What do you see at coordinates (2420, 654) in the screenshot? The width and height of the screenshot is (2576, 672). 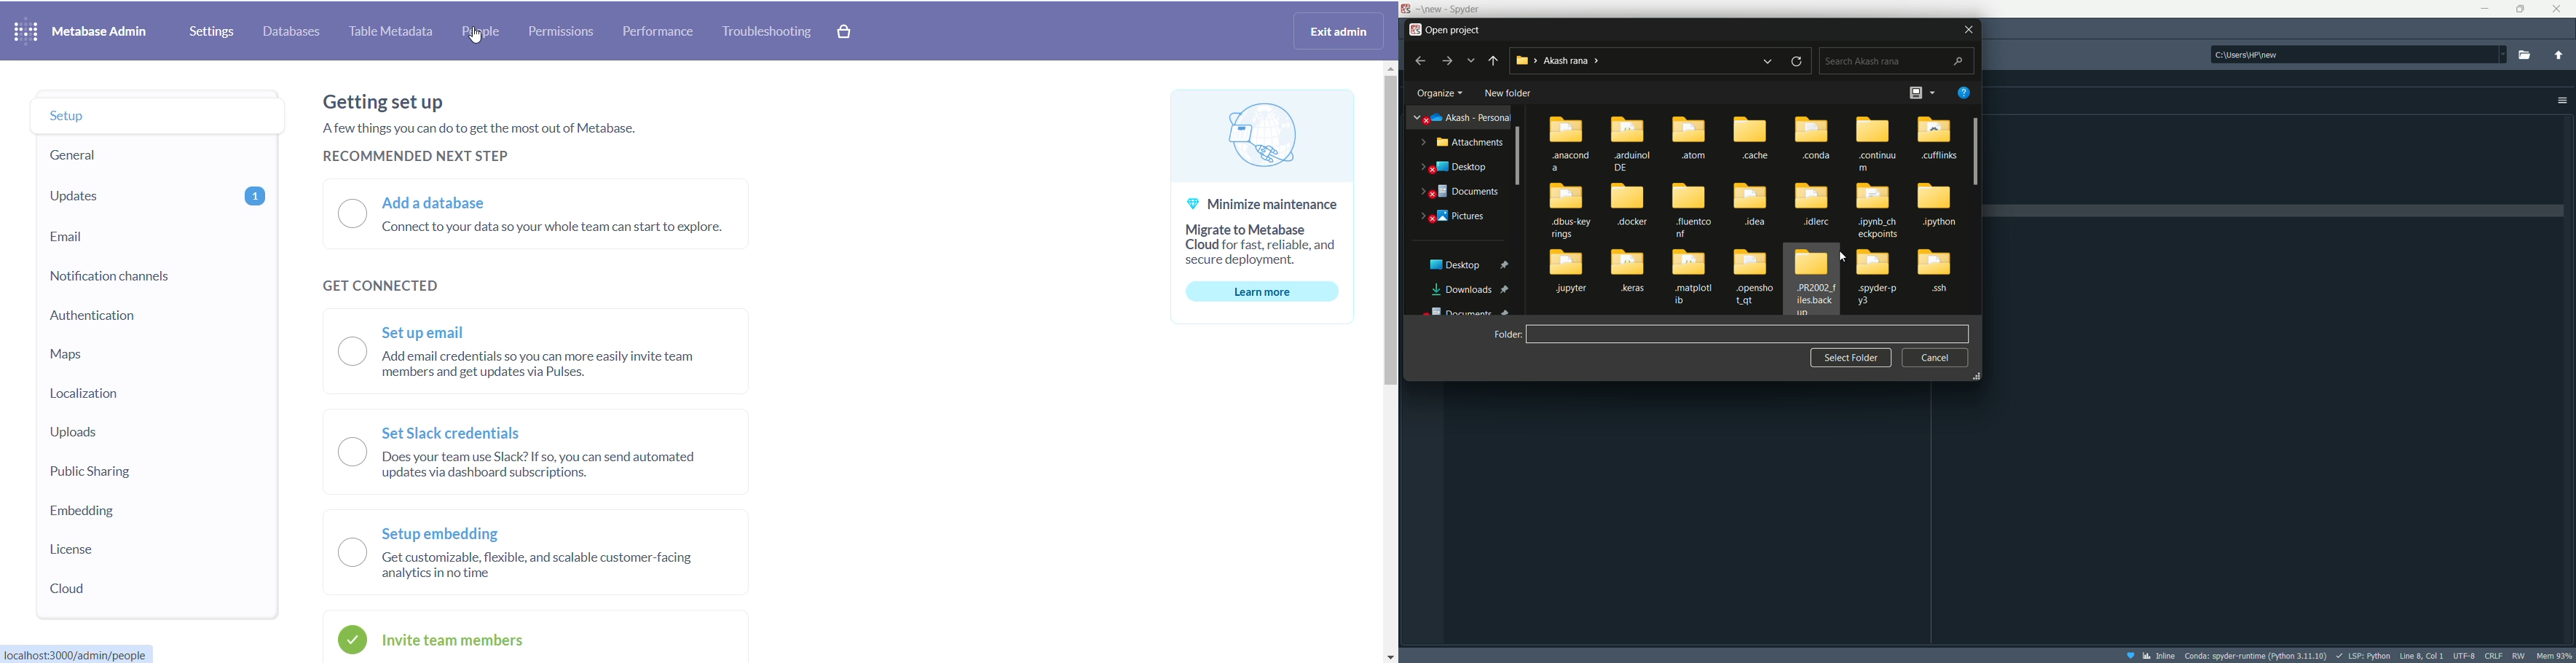 I see `cursor position` at bounding box center [2420, 654].